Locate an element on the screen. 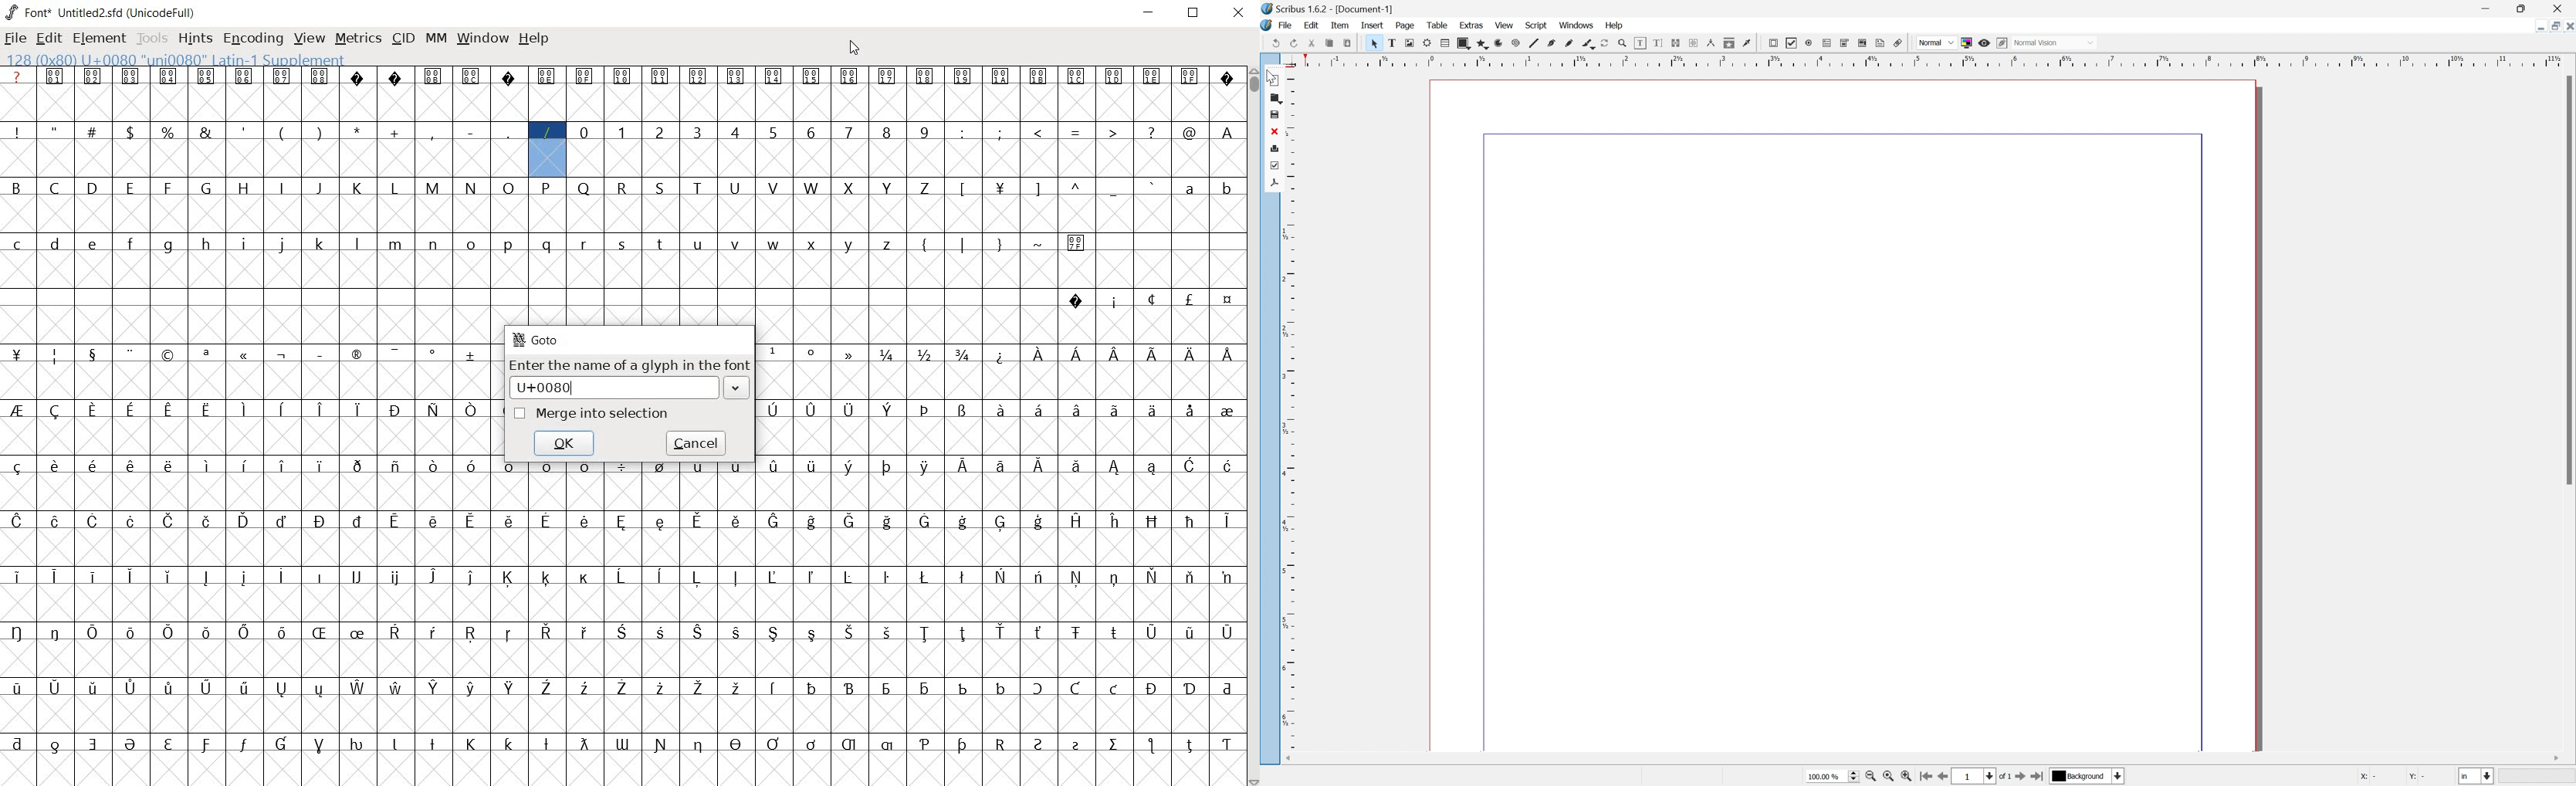 This screenshot has height=812, width=2576. glyph is located at coordinates (282, 689).